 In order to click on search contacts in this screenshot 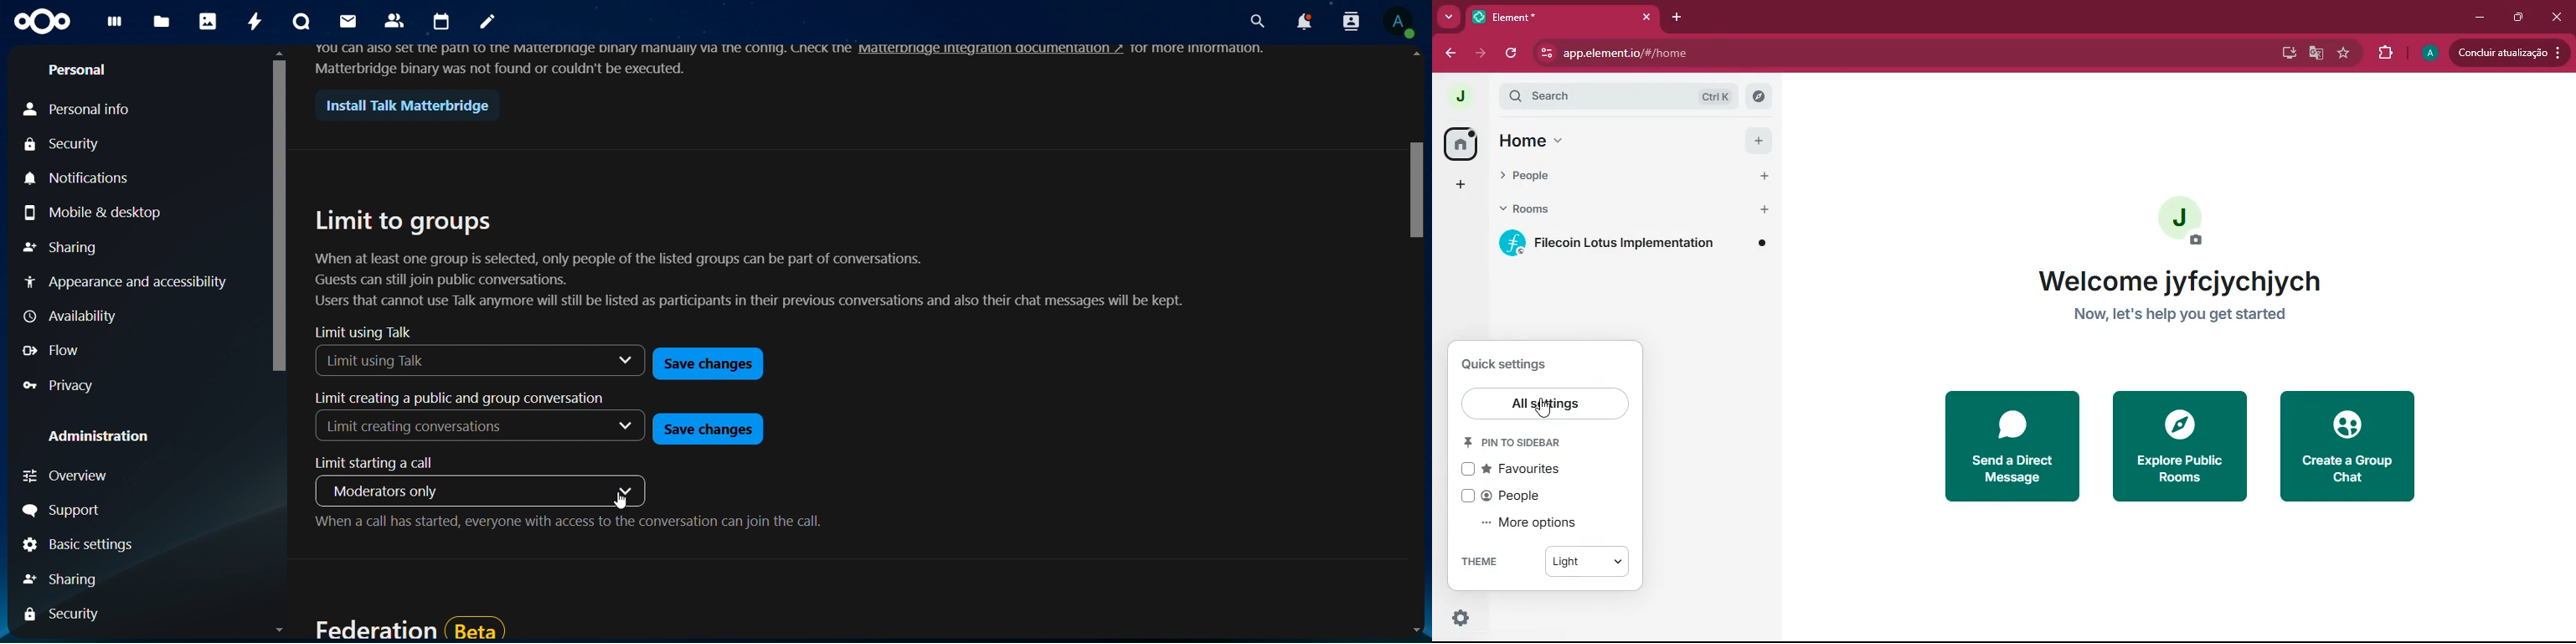, I will do `click(1347, 21)`.